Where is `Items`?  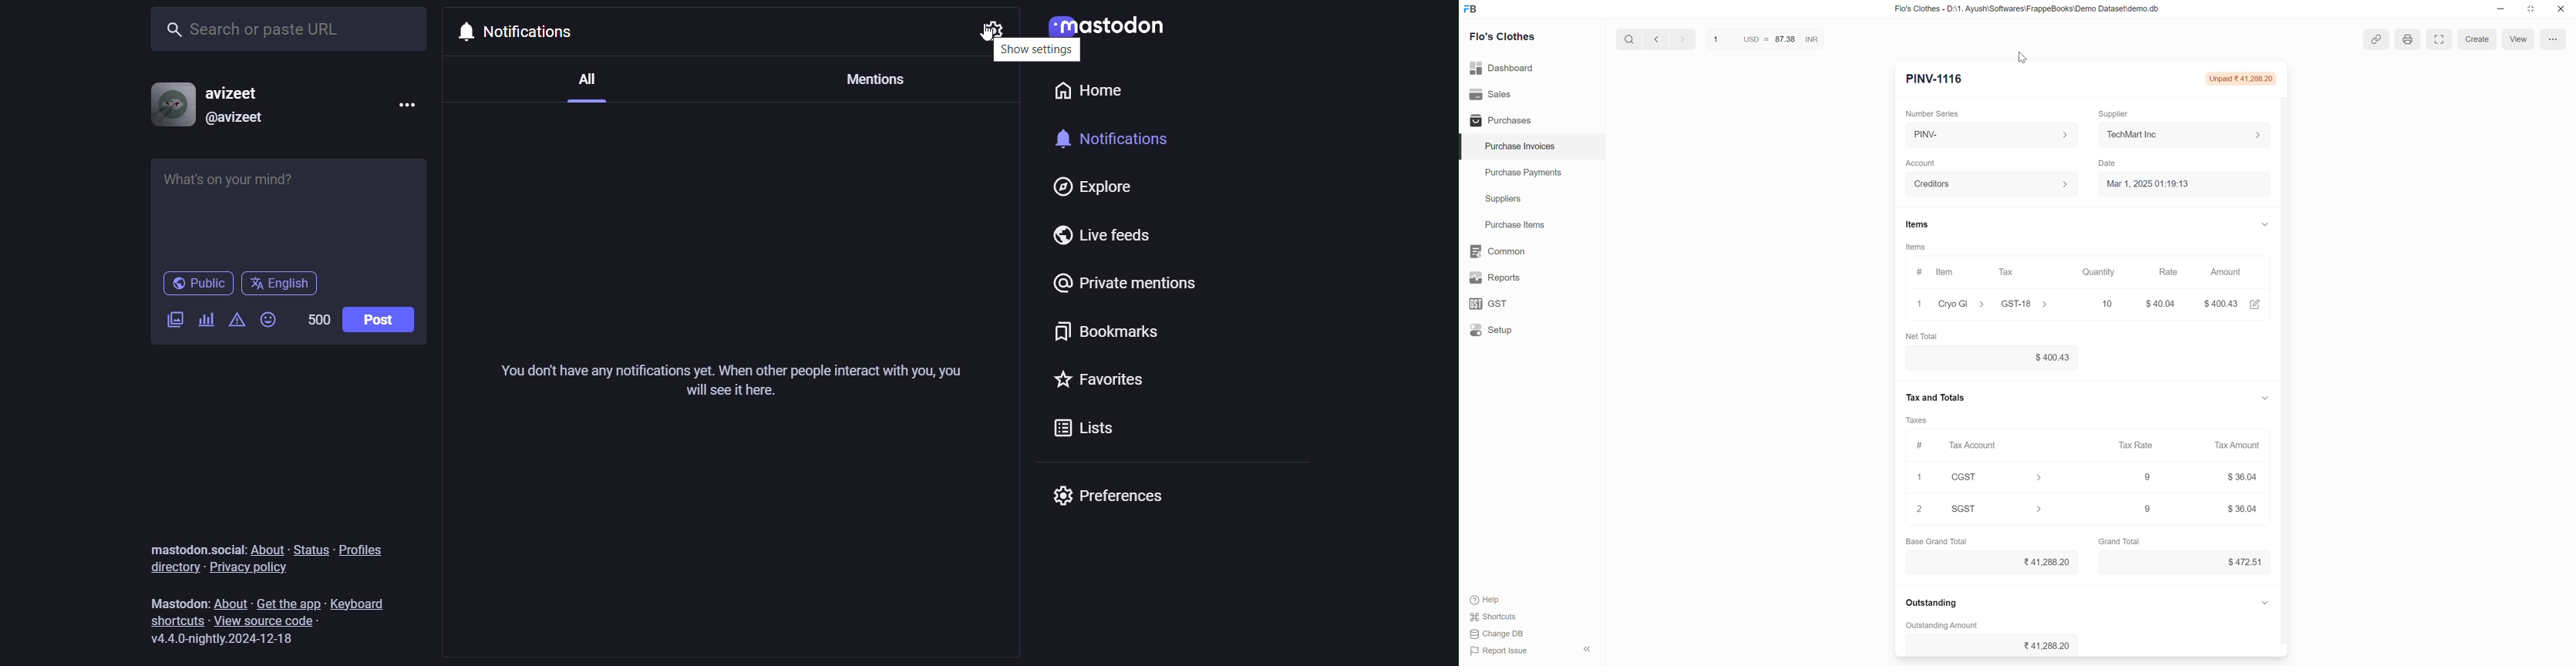 Items is located at coordinates (1917, 224).